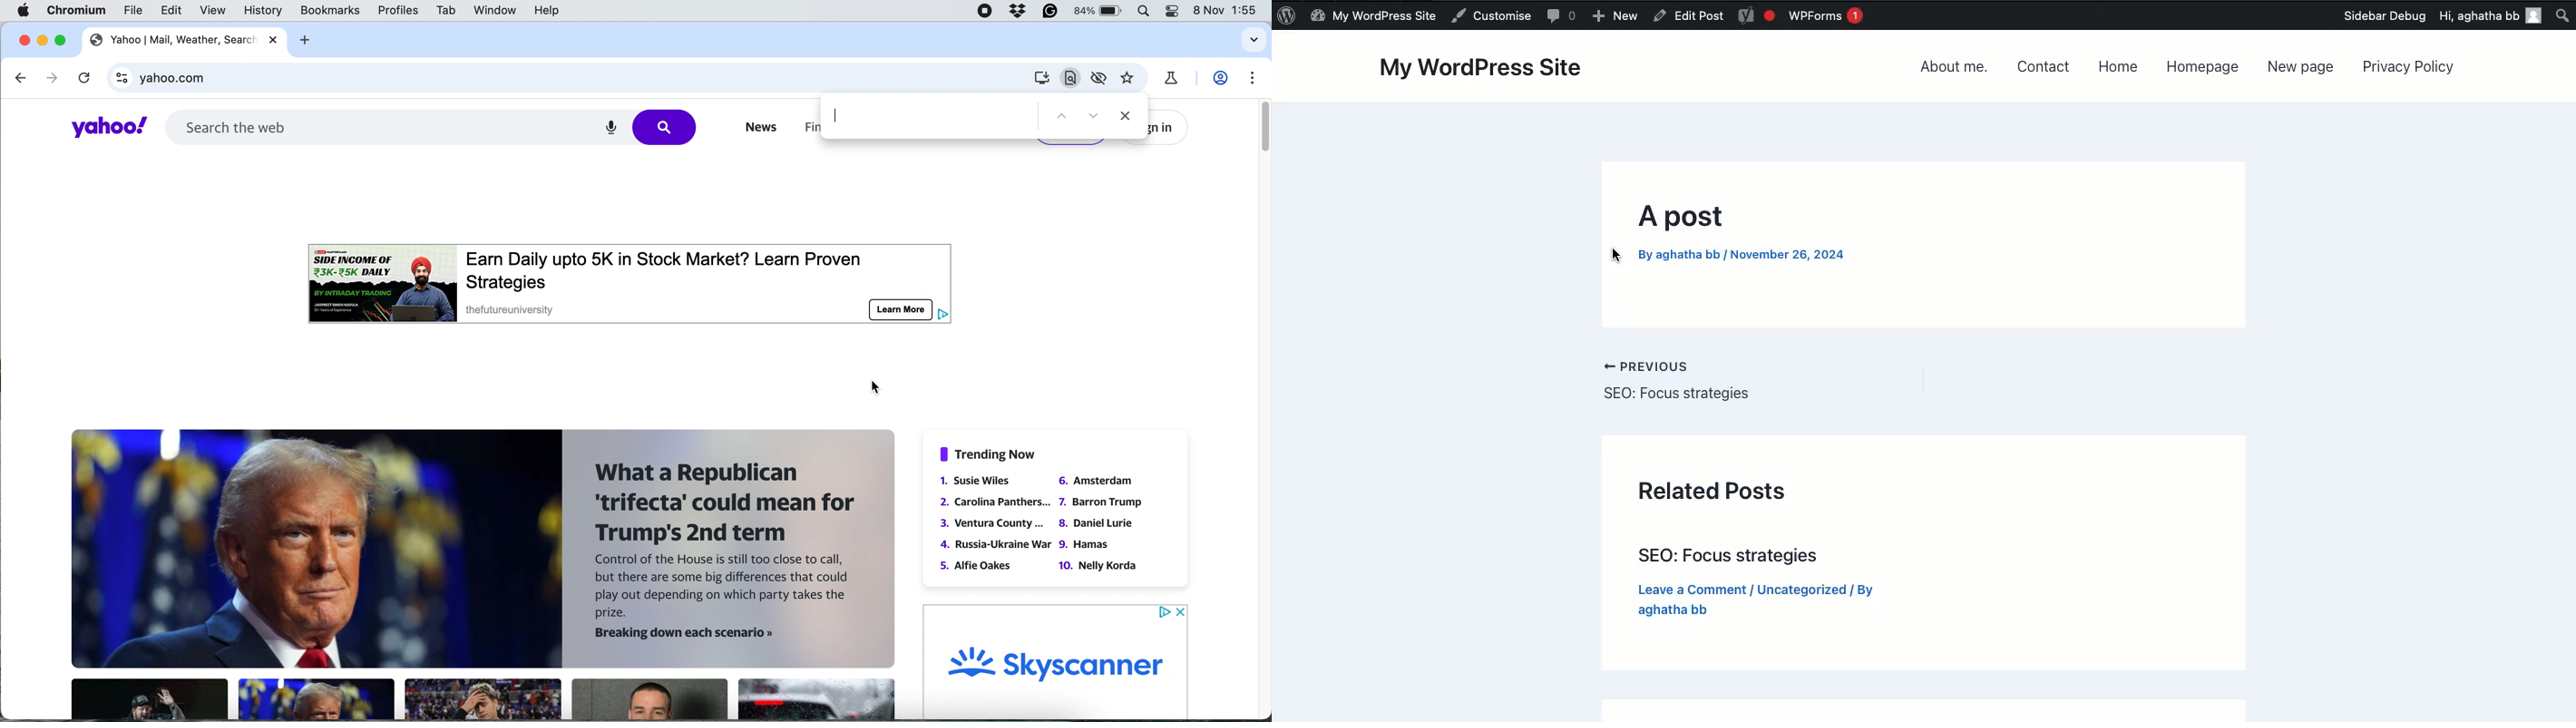 The image size is (2576, 728). Describe the element at coordinates (1488, 16) in the screenshot. I see `Comment` at that location.